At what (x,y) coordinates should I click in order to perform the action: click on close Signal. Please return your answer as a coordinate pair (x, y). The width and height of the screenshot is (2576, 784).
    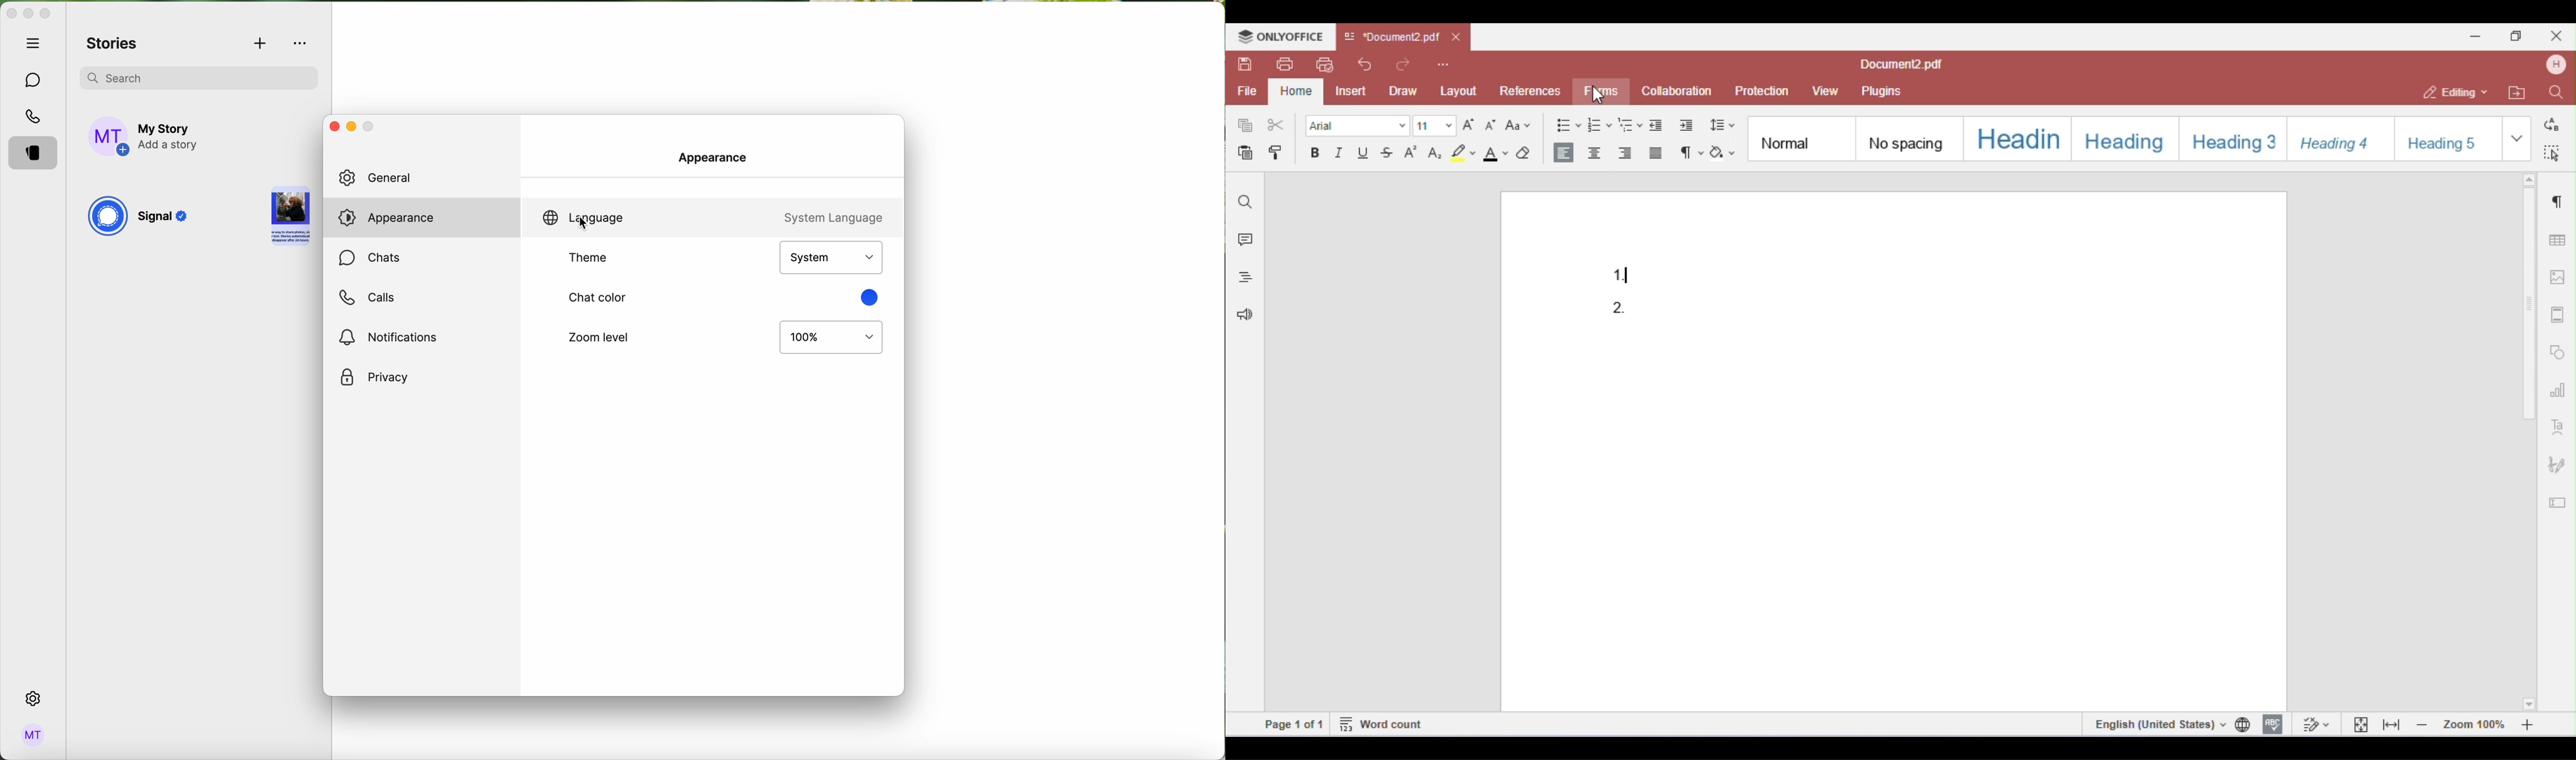
    Looking at the image, I should click on (11, 14).